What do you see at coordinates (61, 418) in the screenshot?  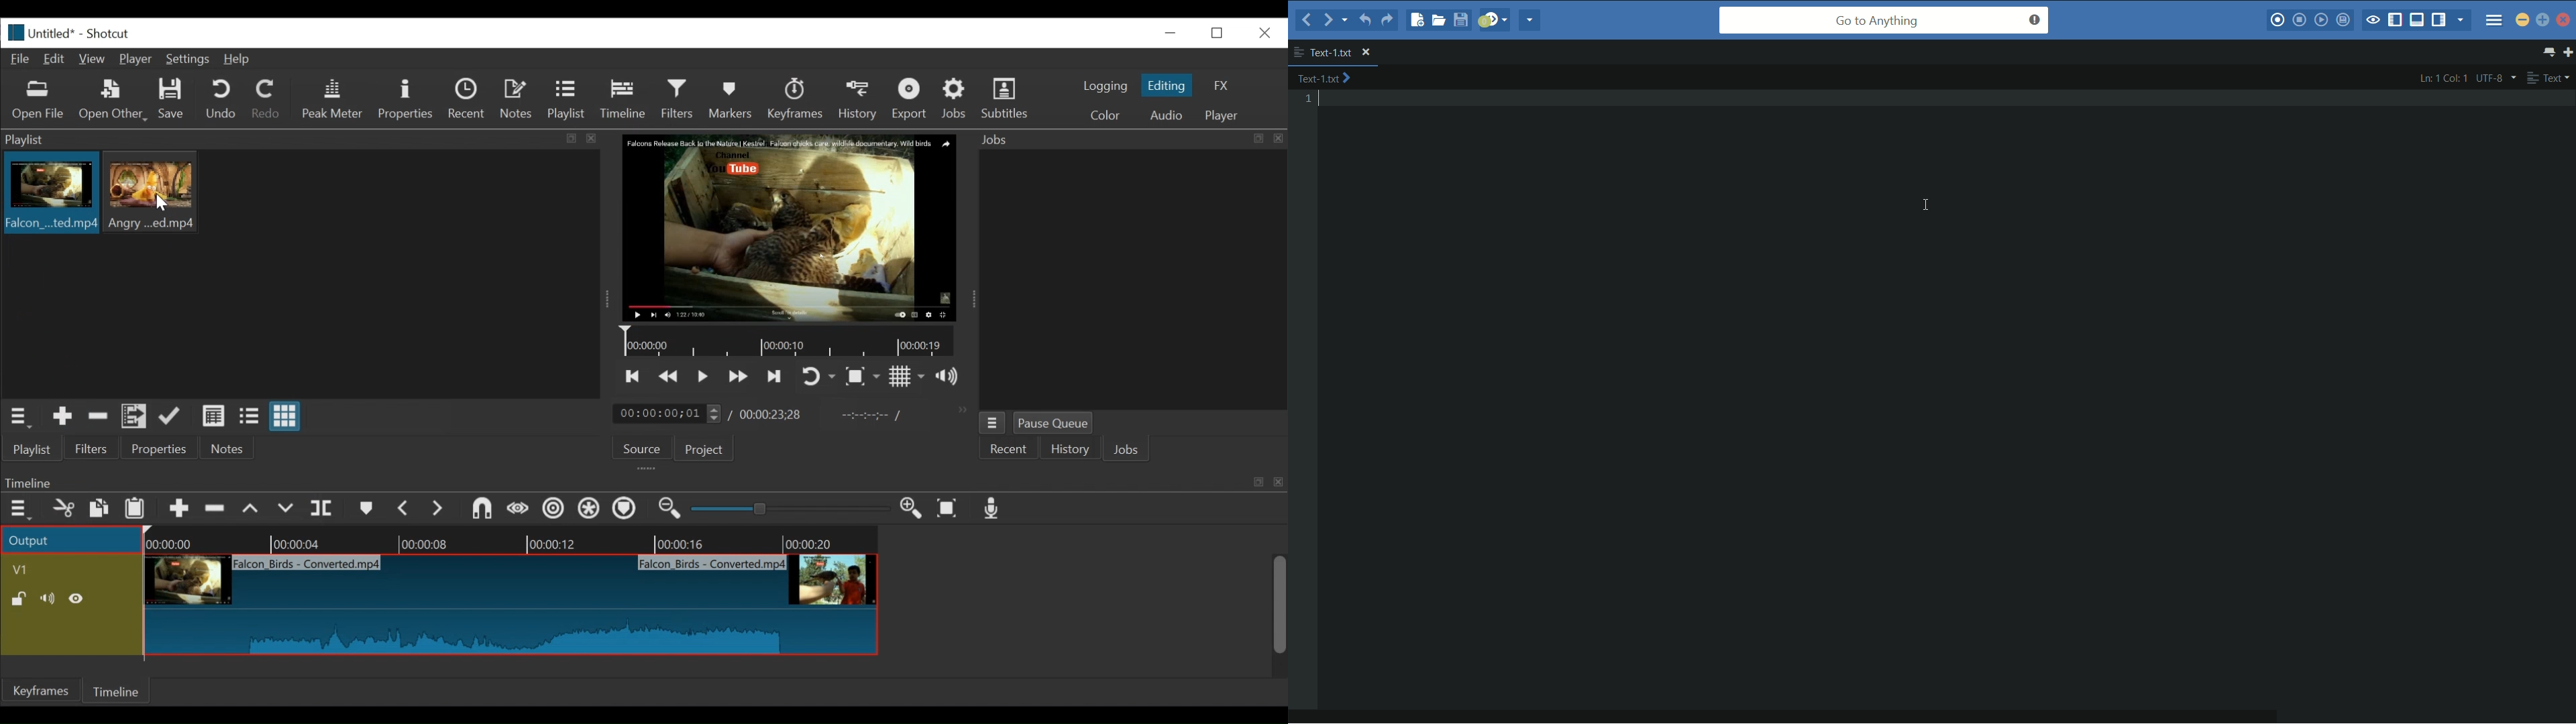 I see `Add the source to the playlist` at bounding box center [61, 418].